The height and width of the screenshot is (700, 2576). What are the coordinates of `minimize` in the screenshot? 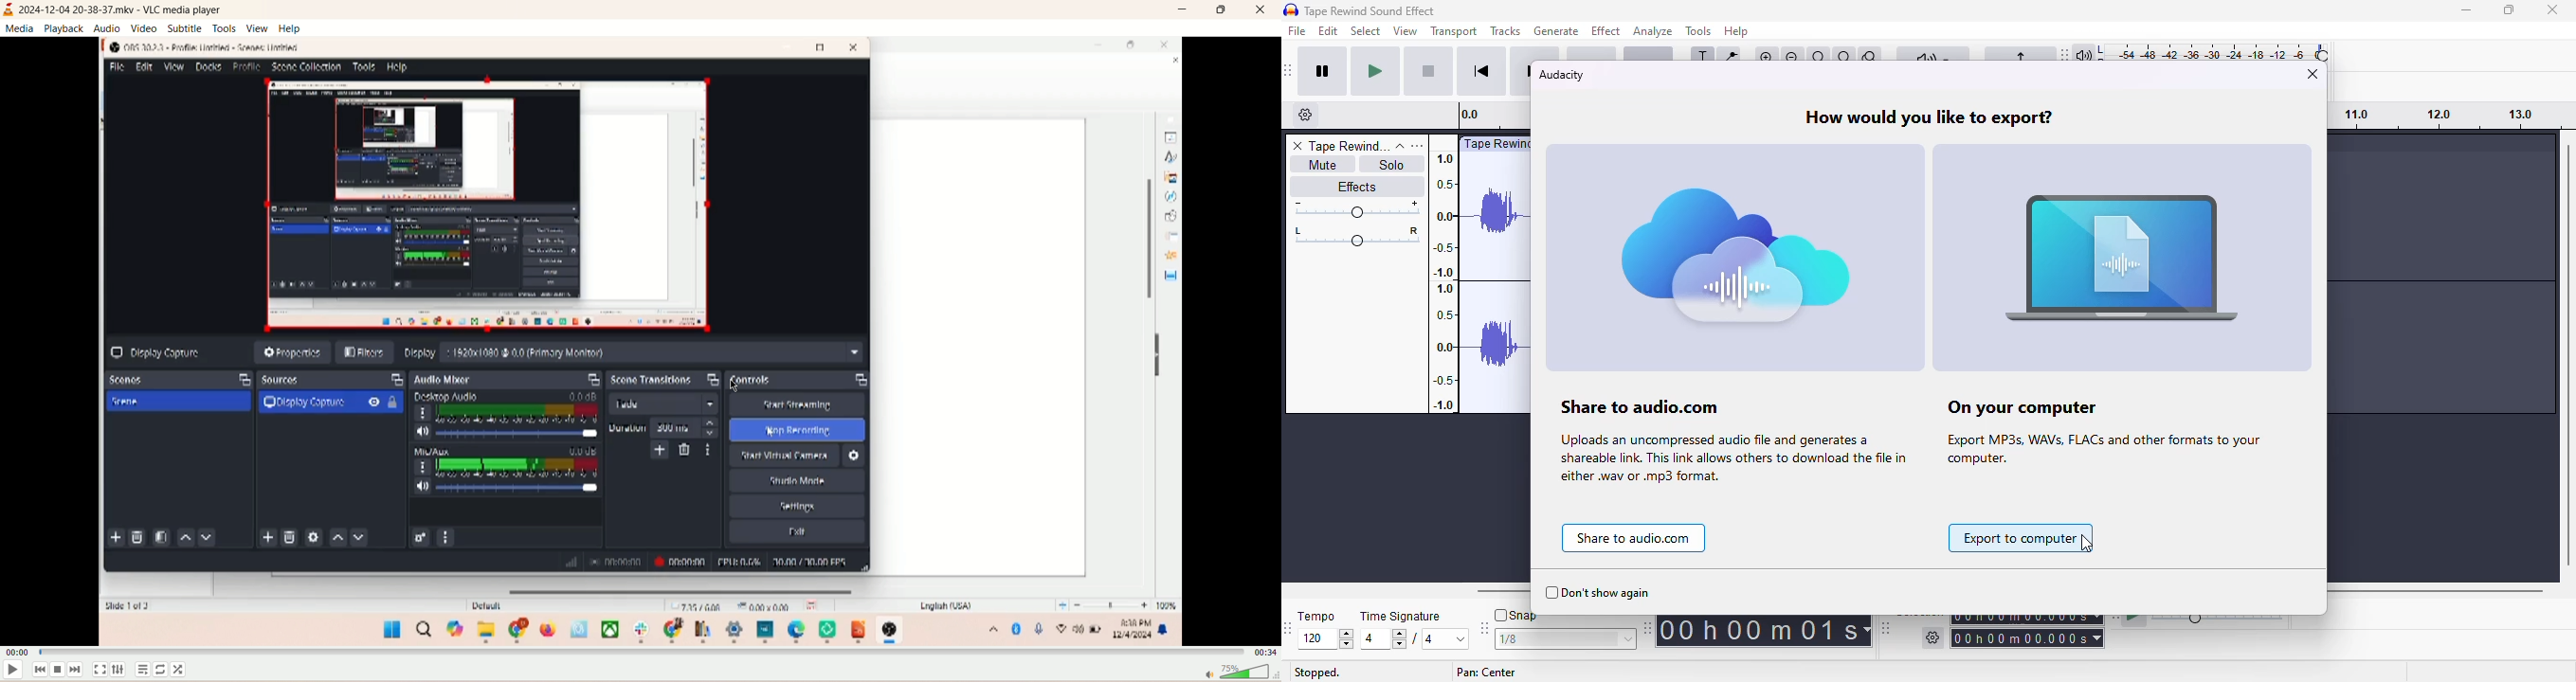 It's located at (1184, 10).